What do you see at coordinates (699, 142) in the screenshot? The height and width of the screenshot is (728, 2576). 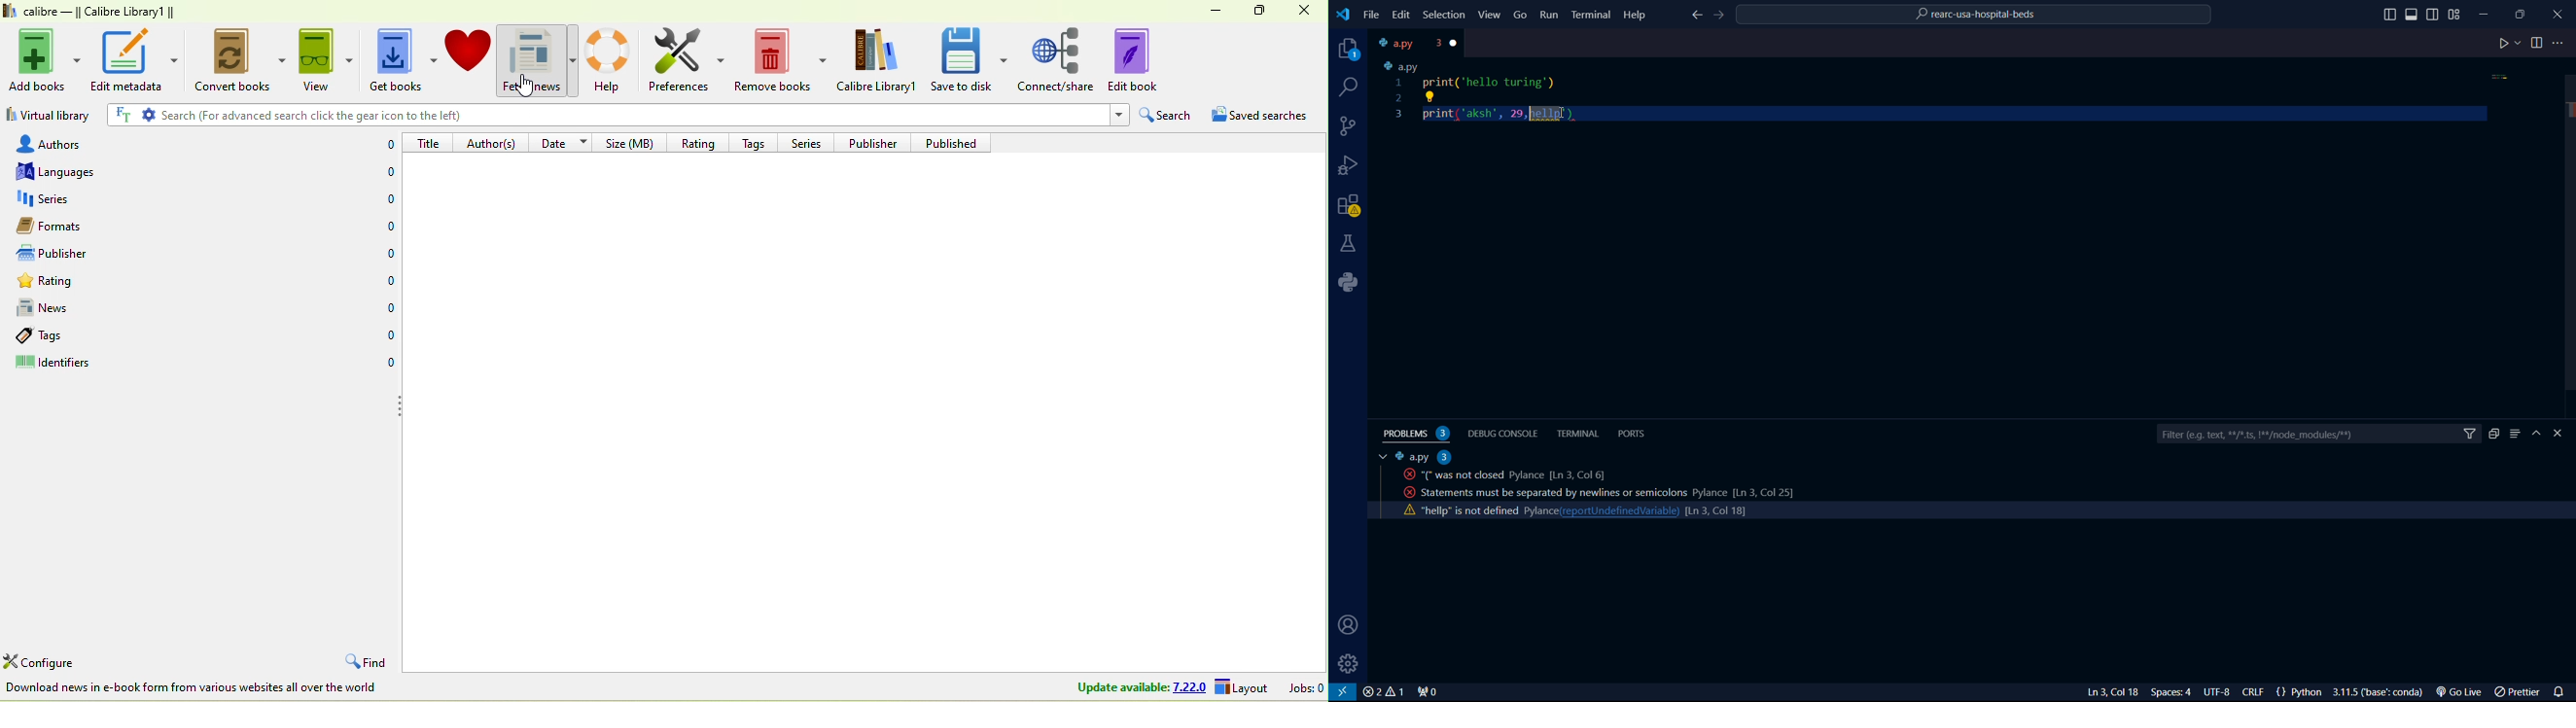 I see `rating` at bounding box center [699, 142].